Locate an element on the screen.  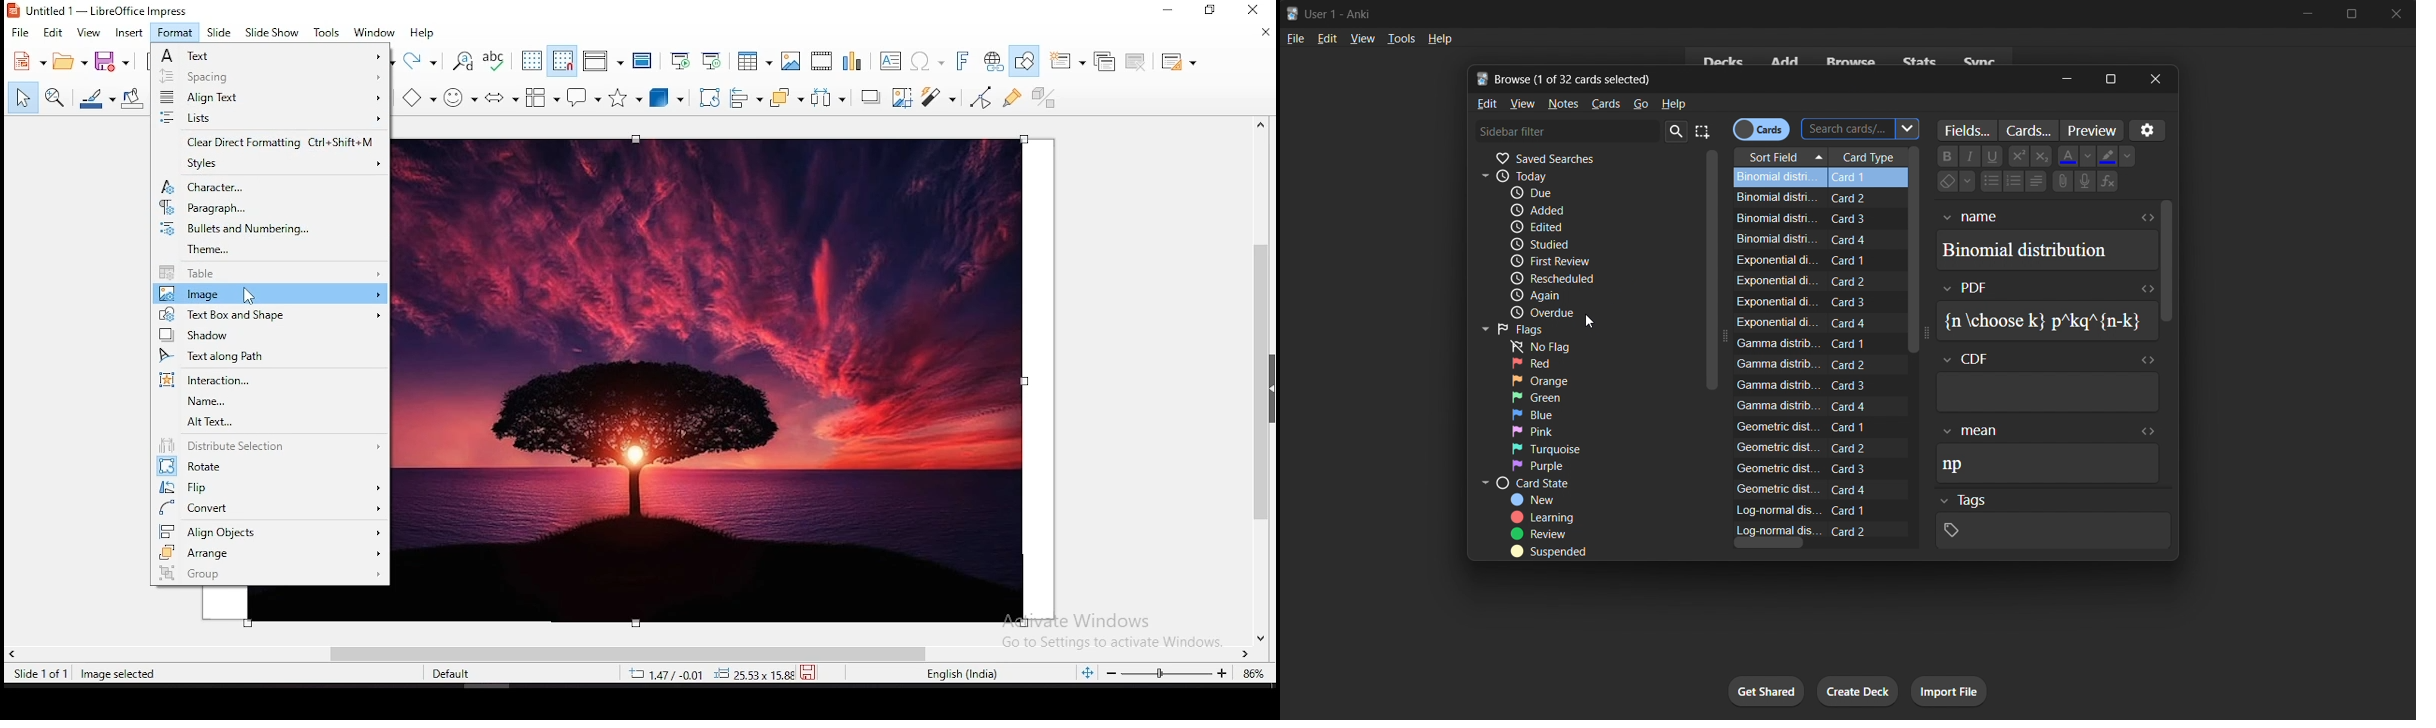
rotate is located at coordinates (707, 99).